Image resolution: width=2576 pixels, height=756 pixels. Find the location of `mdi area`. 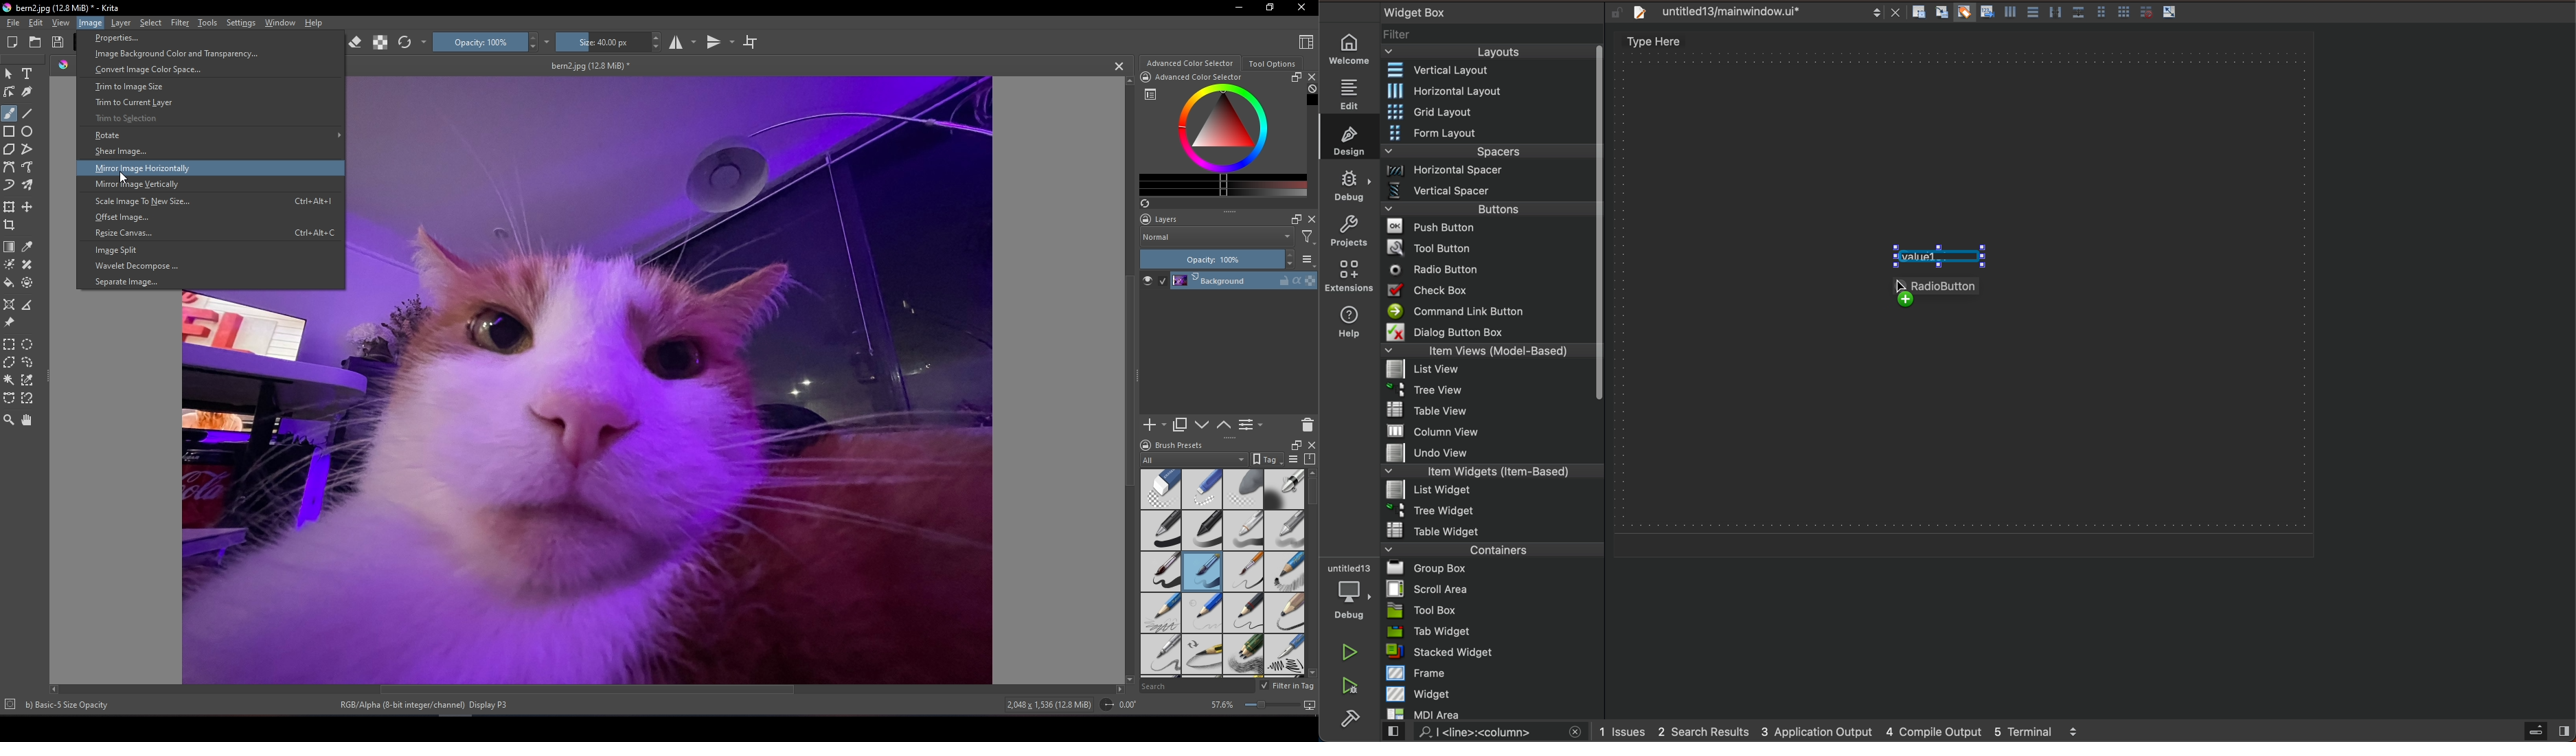

mdi area is located at coordinates (1492, 712).